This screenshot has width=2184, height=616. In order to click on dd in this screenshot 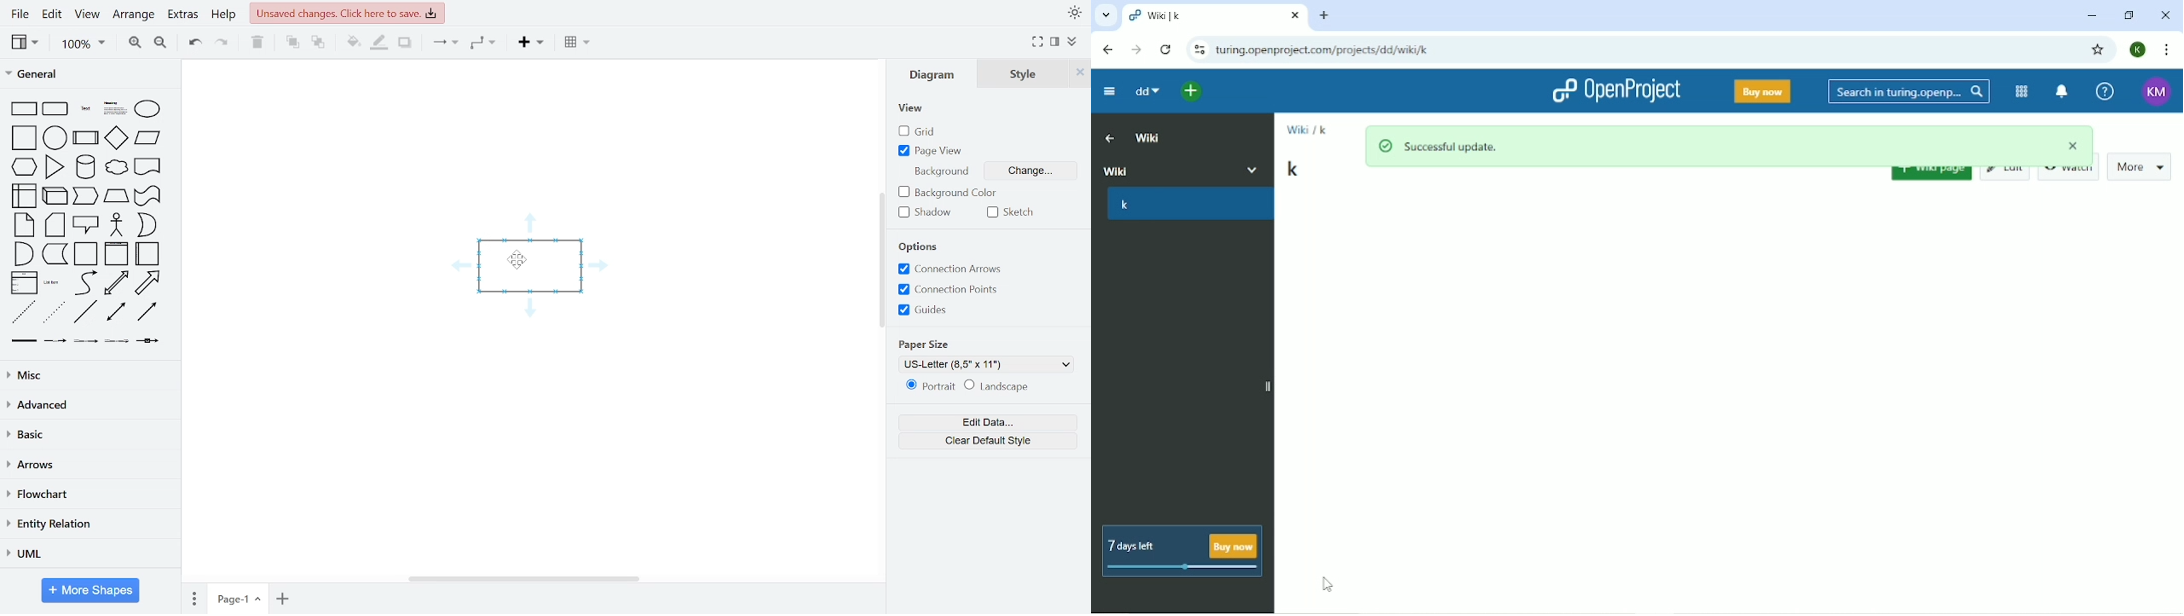, I will do `click(1143, 92)`.